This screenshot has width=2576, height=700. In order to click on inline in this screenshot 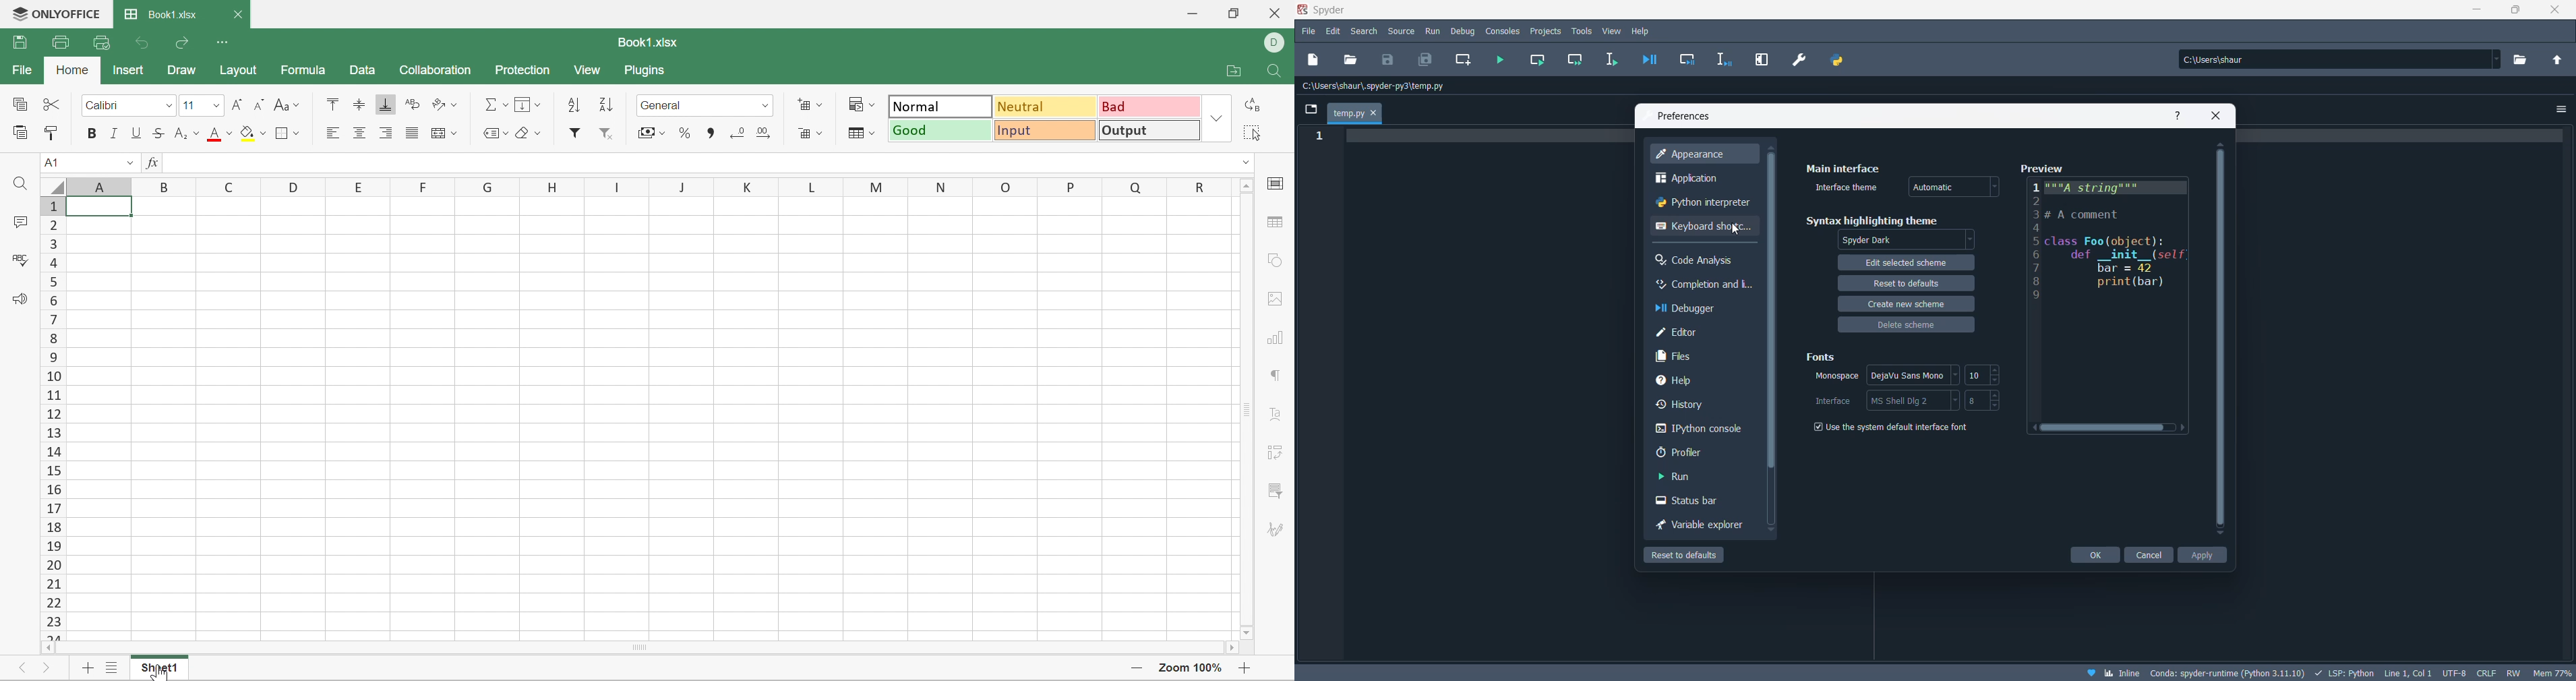, I will do `click(2122, 673)`.